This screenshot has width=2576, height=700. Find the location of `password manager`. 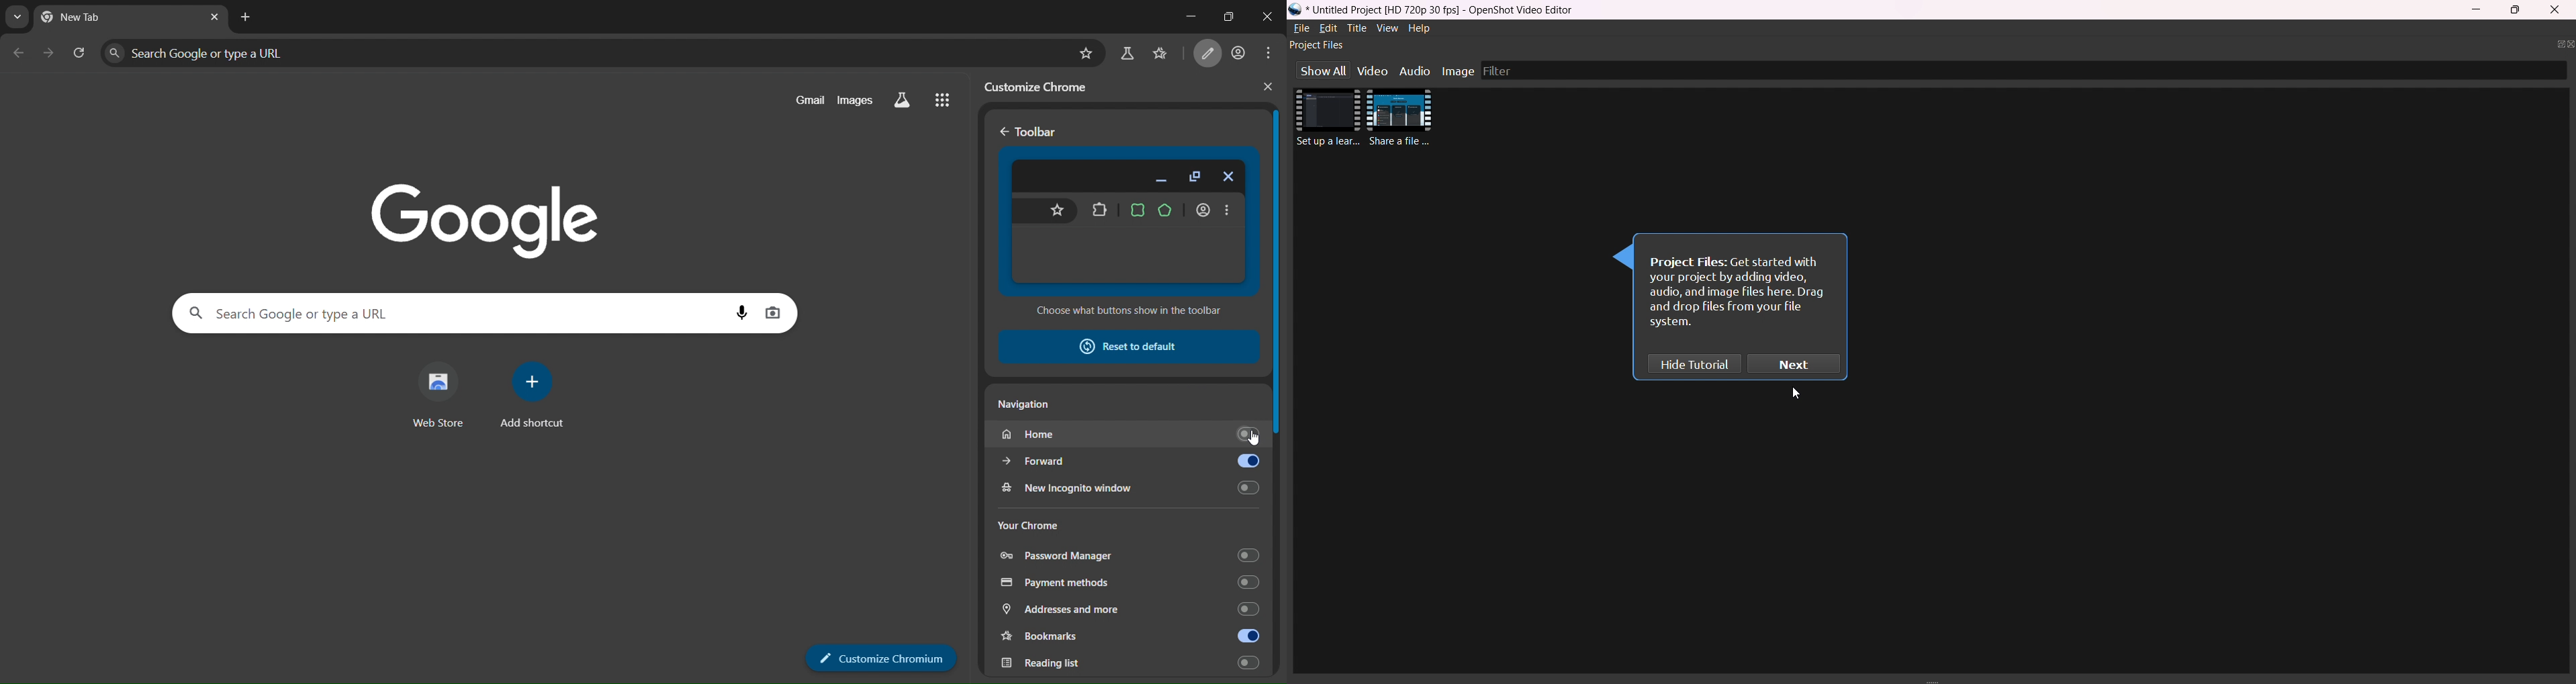

password manager is located at coordinates (1127, 555).